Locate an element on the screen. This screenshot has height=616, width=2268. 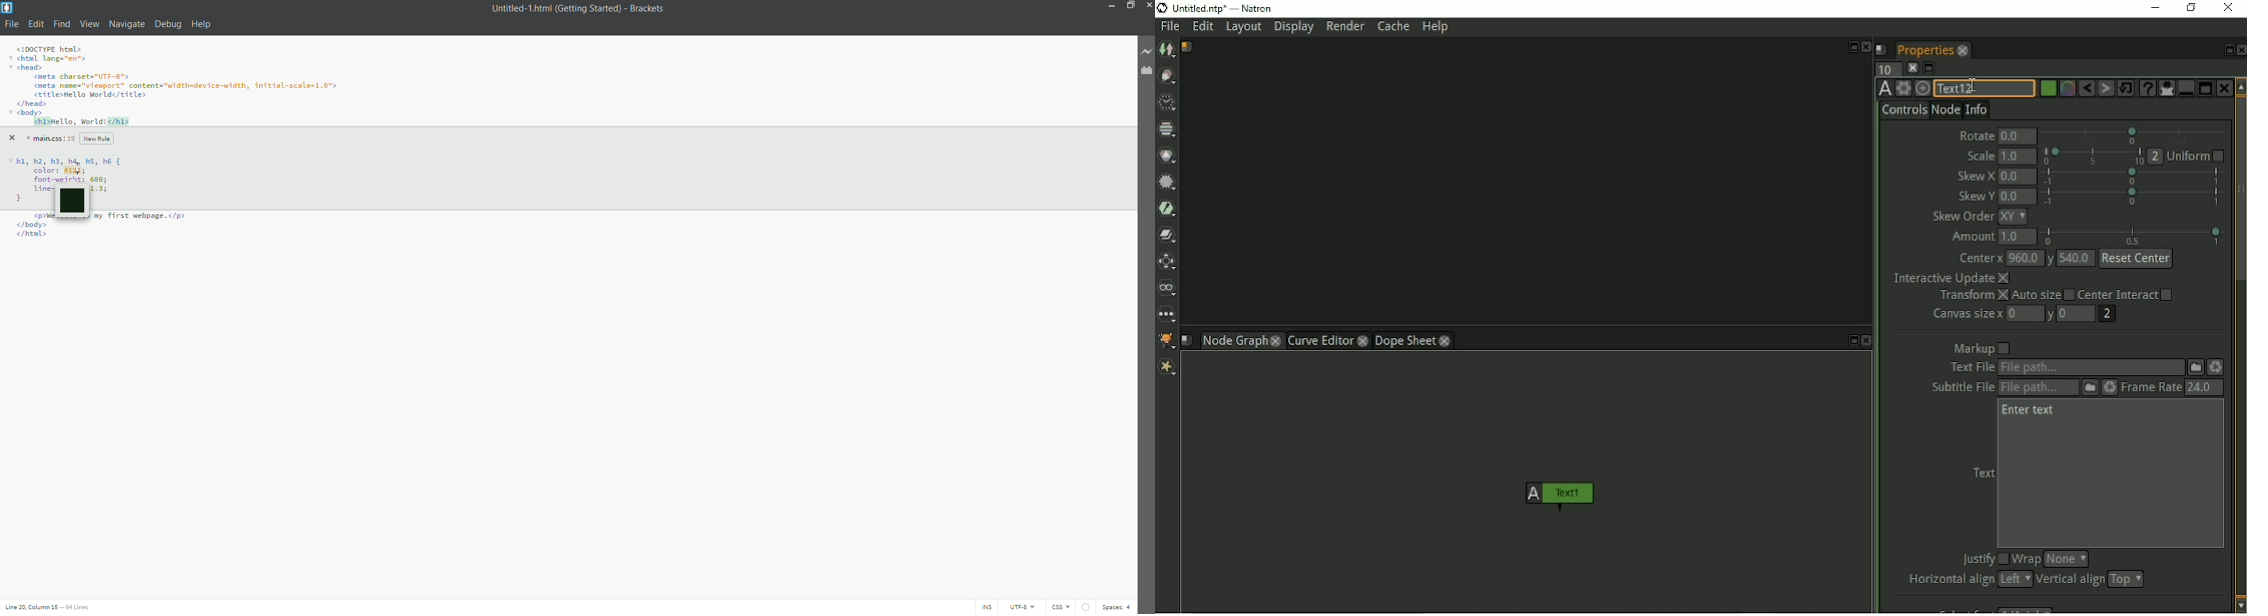
Edit is located at coordinates (1204, 28).